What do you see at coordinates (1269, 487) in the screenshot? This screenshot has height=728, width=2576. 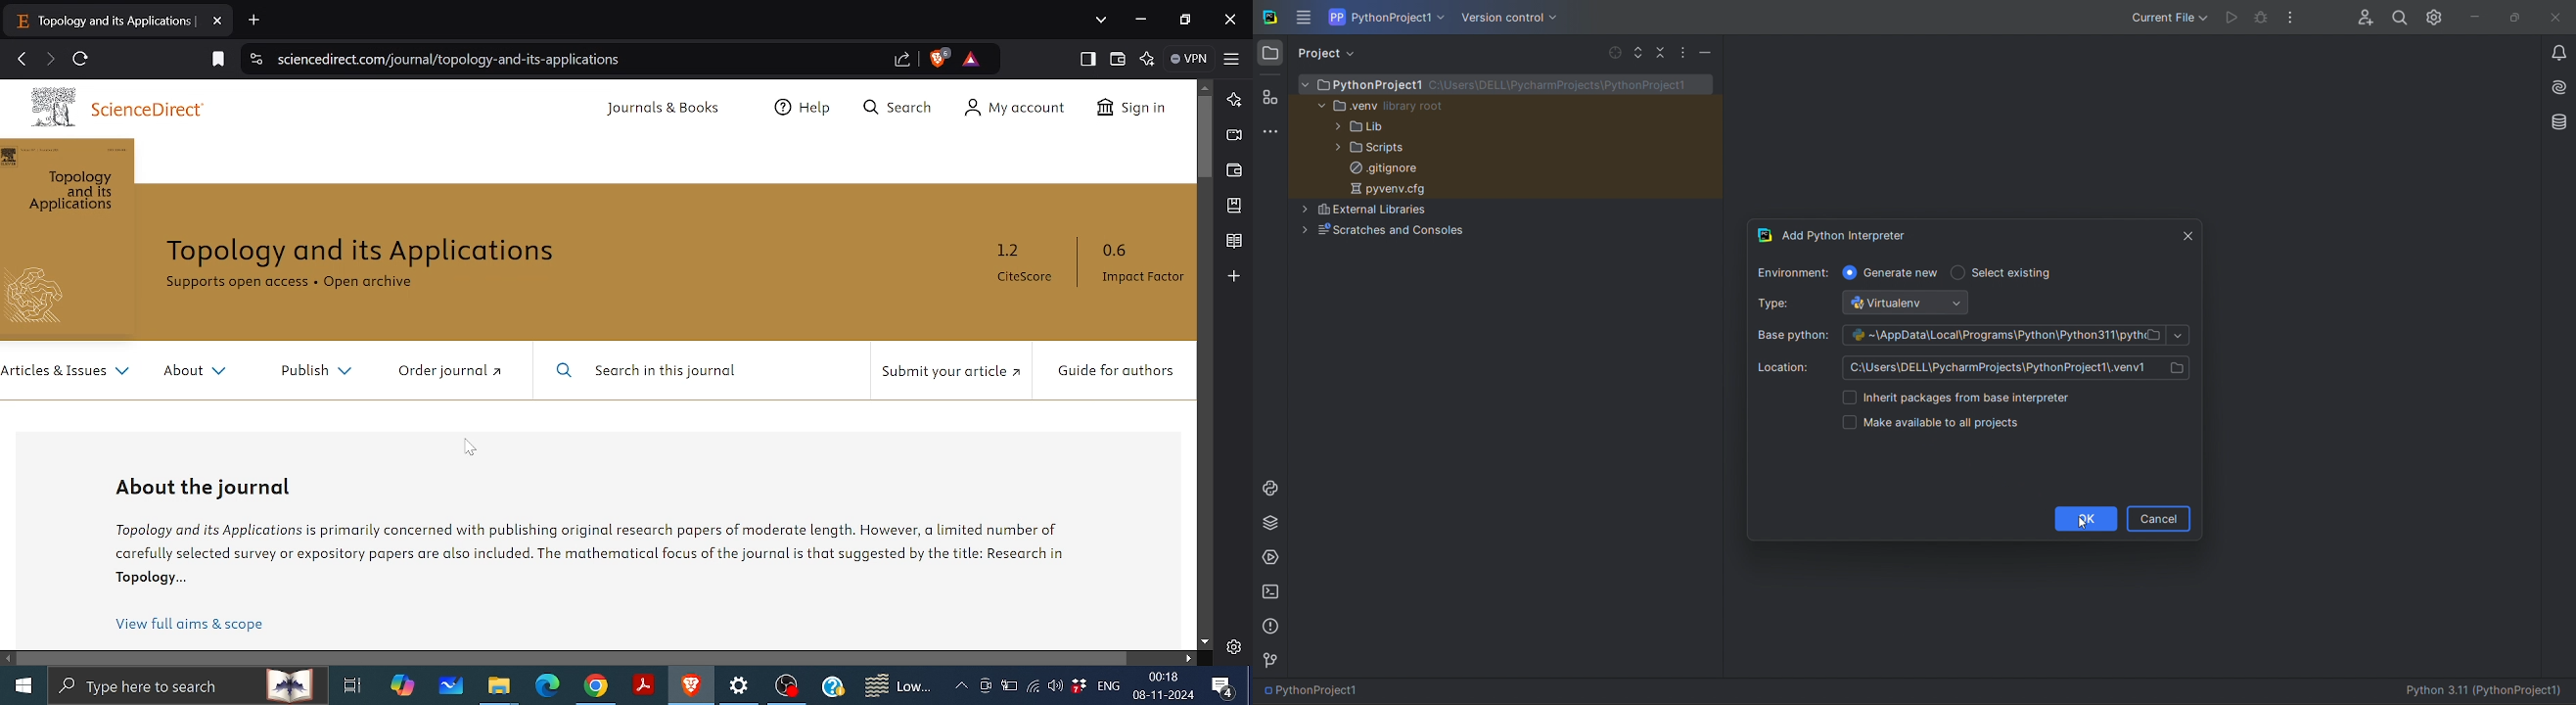 I see `python console` at bounding box center [1269, 487].